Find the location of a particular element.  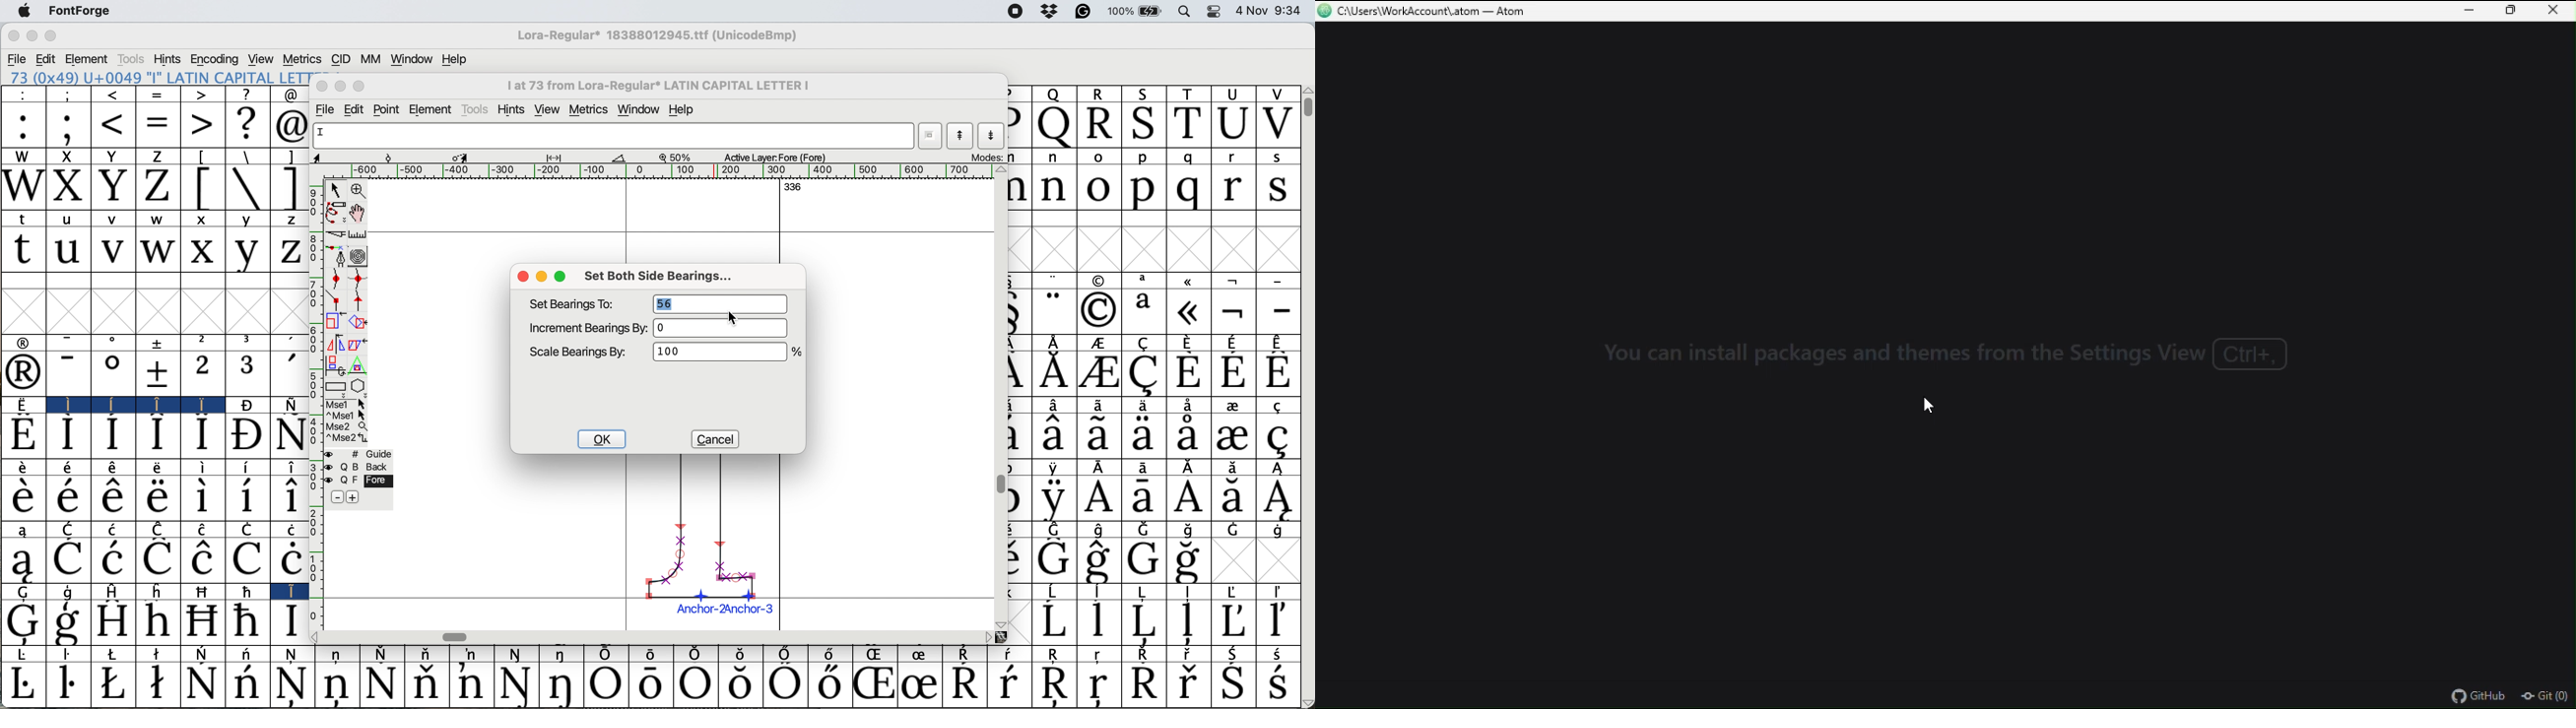

cid is located at coordinates (340, 59).